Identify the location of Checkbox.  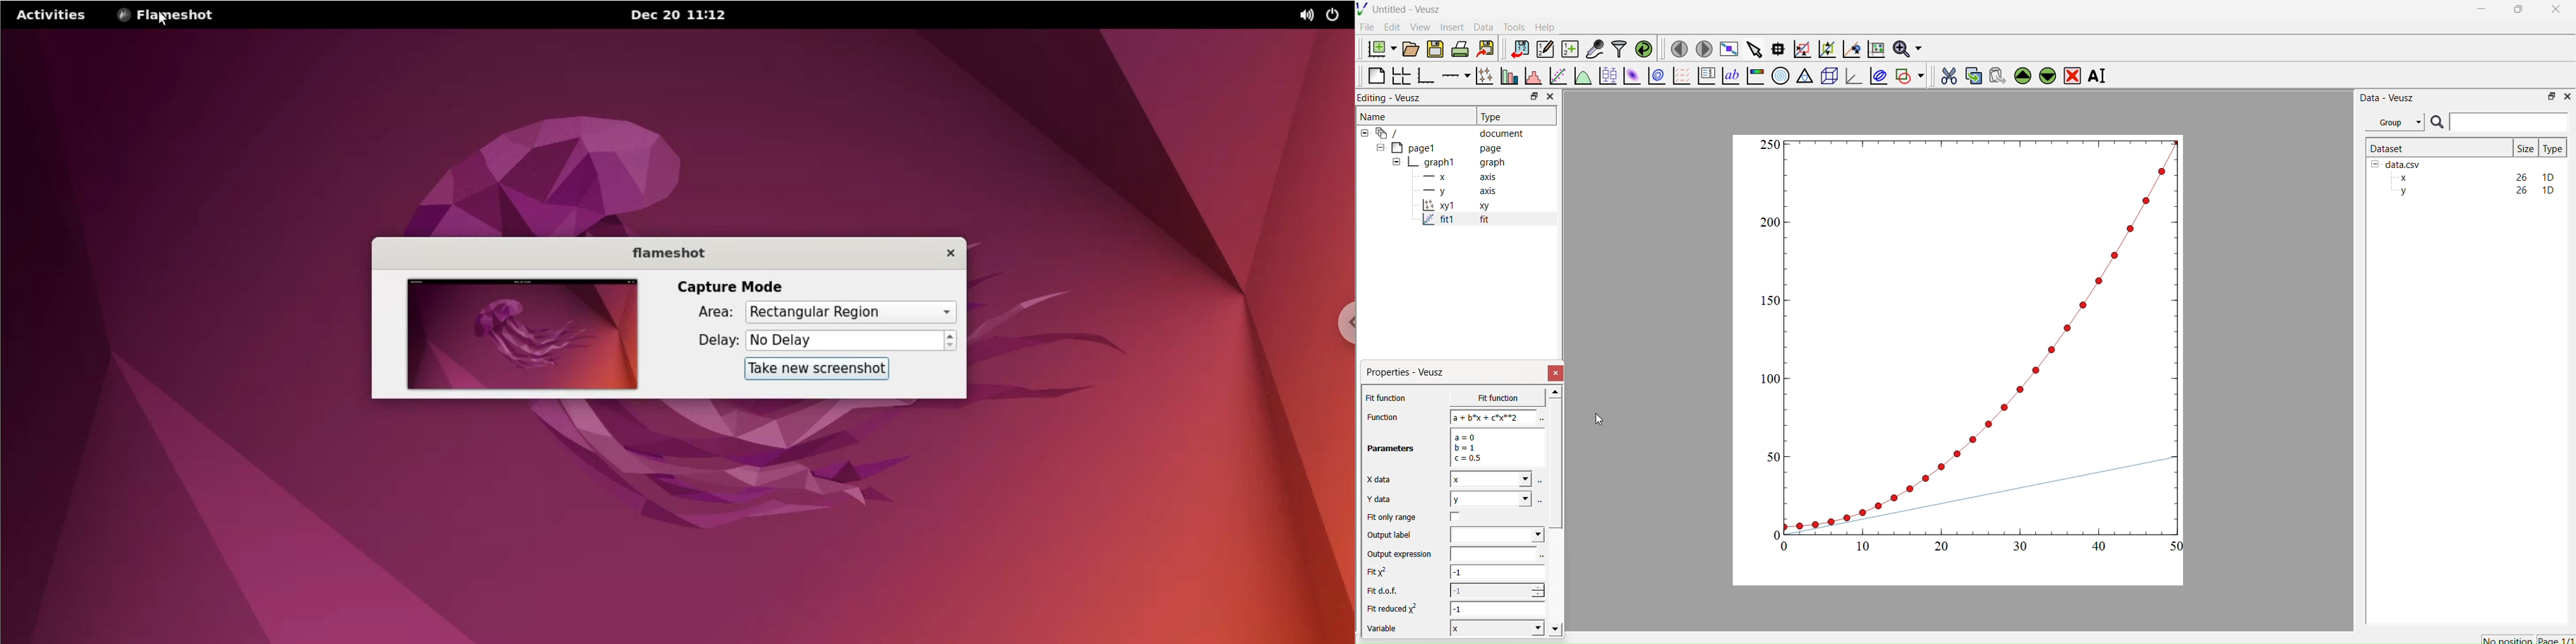
(1459, 517).